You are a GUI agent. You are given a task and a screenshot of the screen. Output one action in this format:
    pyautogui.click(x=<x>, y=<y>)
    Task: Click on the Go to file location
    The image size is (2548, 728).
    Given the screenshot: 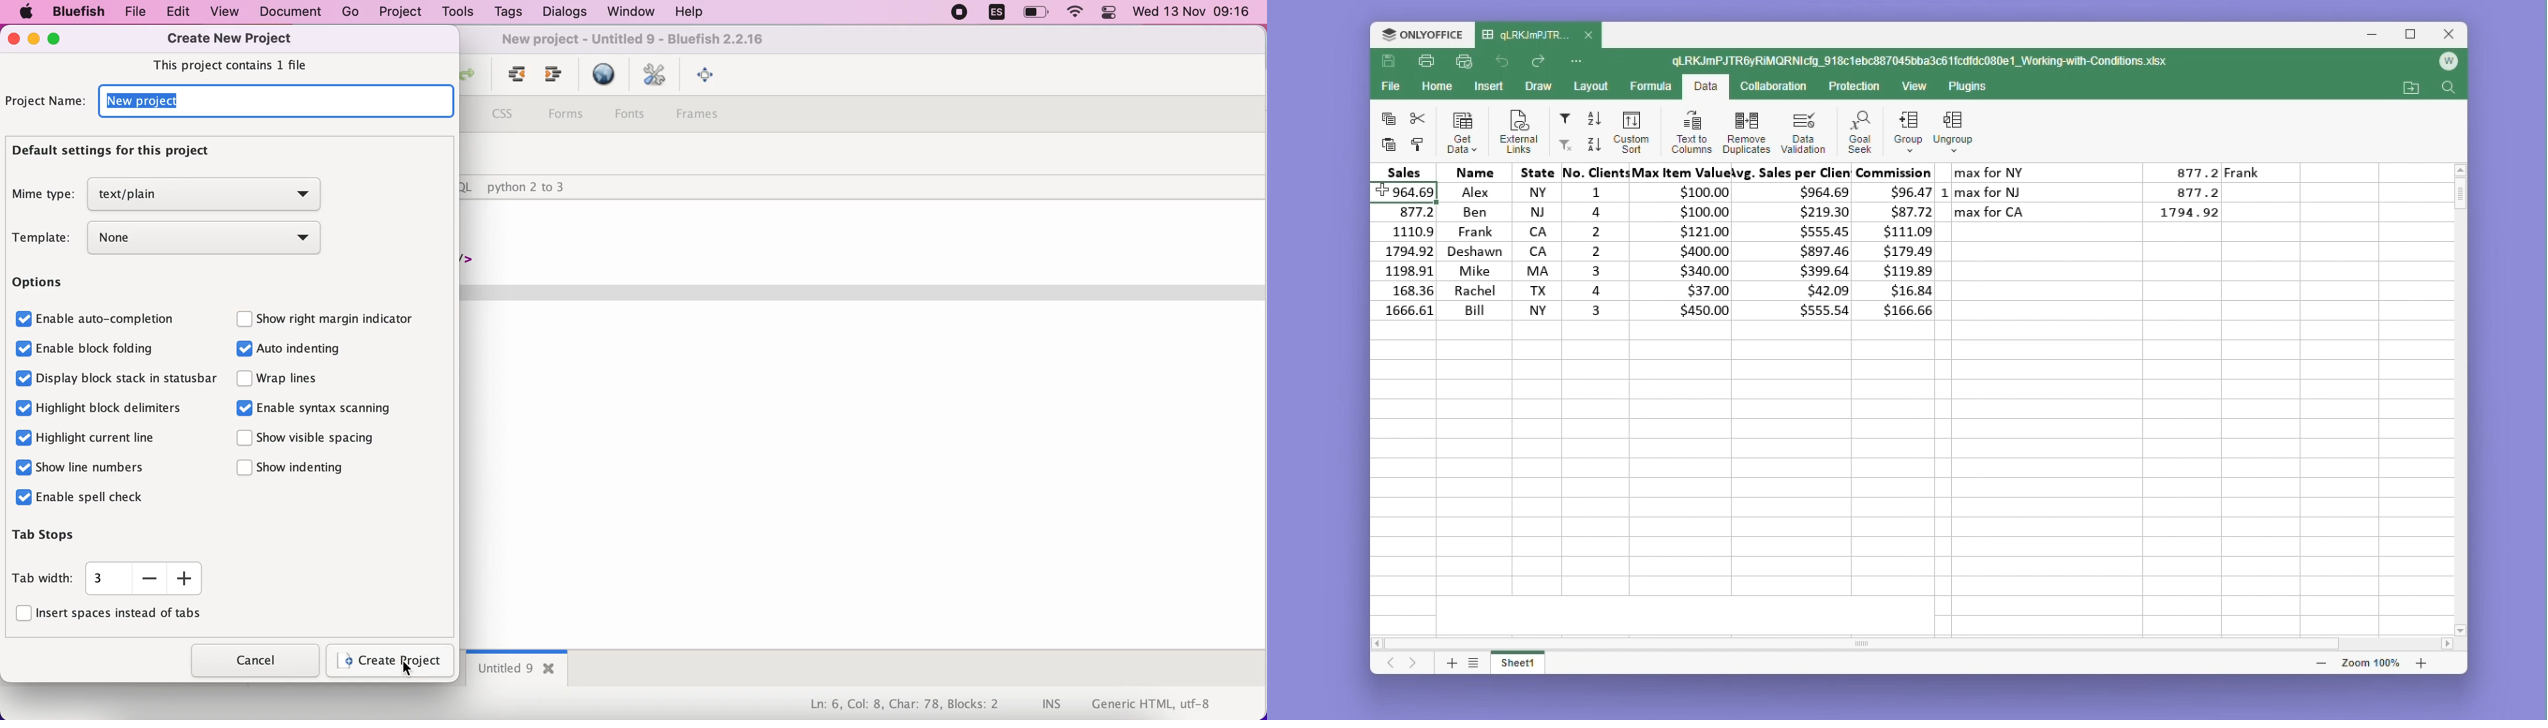 What is the action you would take?
    pyautogui.click(x=2413, y=88)
    